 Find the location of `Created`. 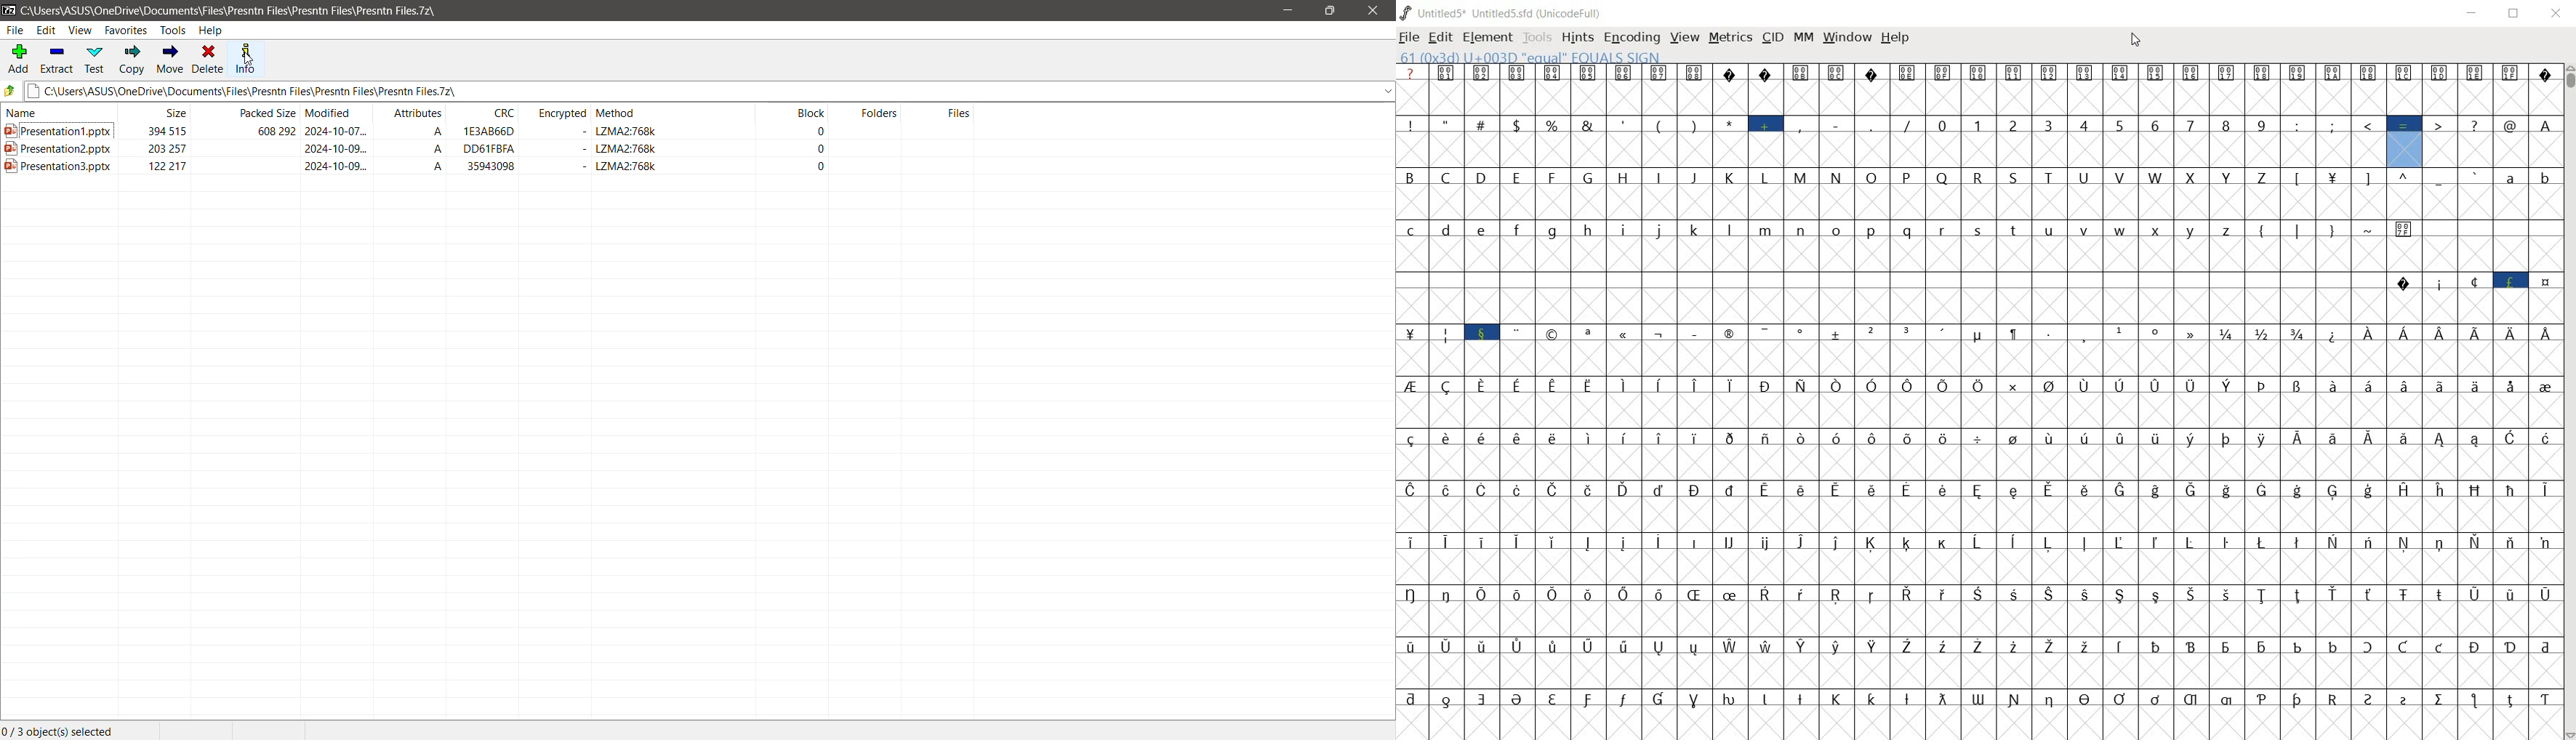

Created is located at coordinates (492, 162).